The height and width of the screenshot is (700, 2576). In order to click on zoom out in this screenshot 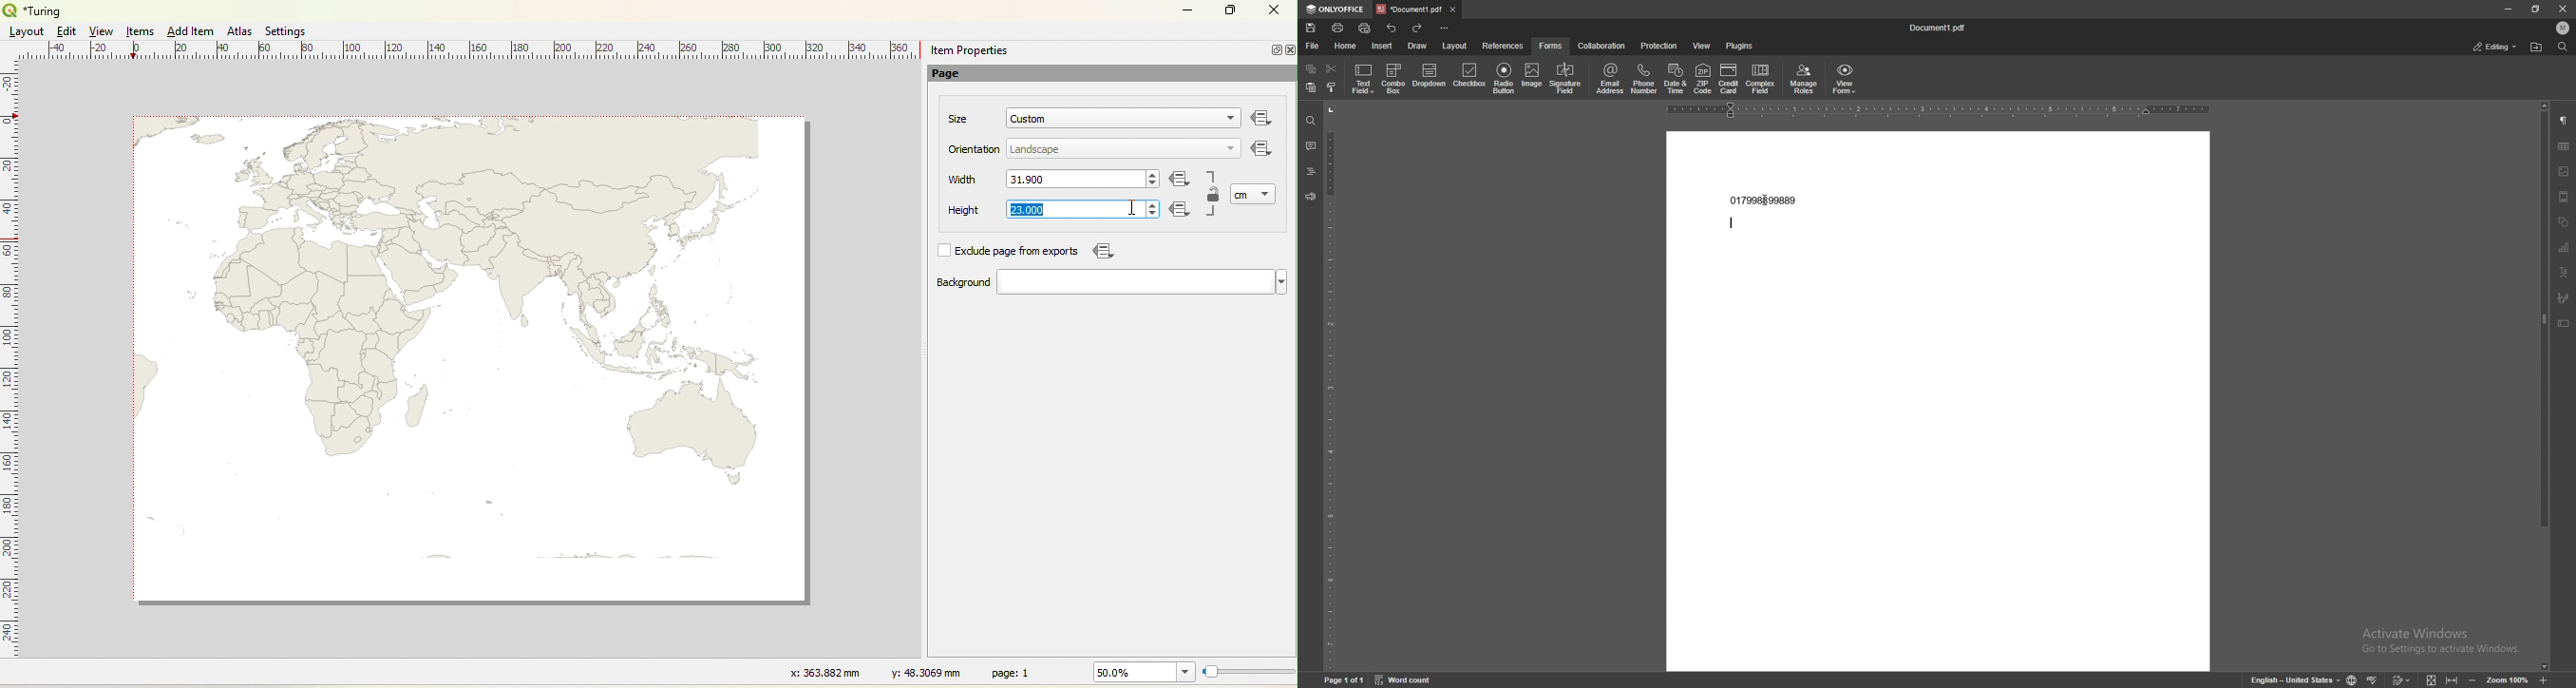, I will do `click(2472, 681)`.